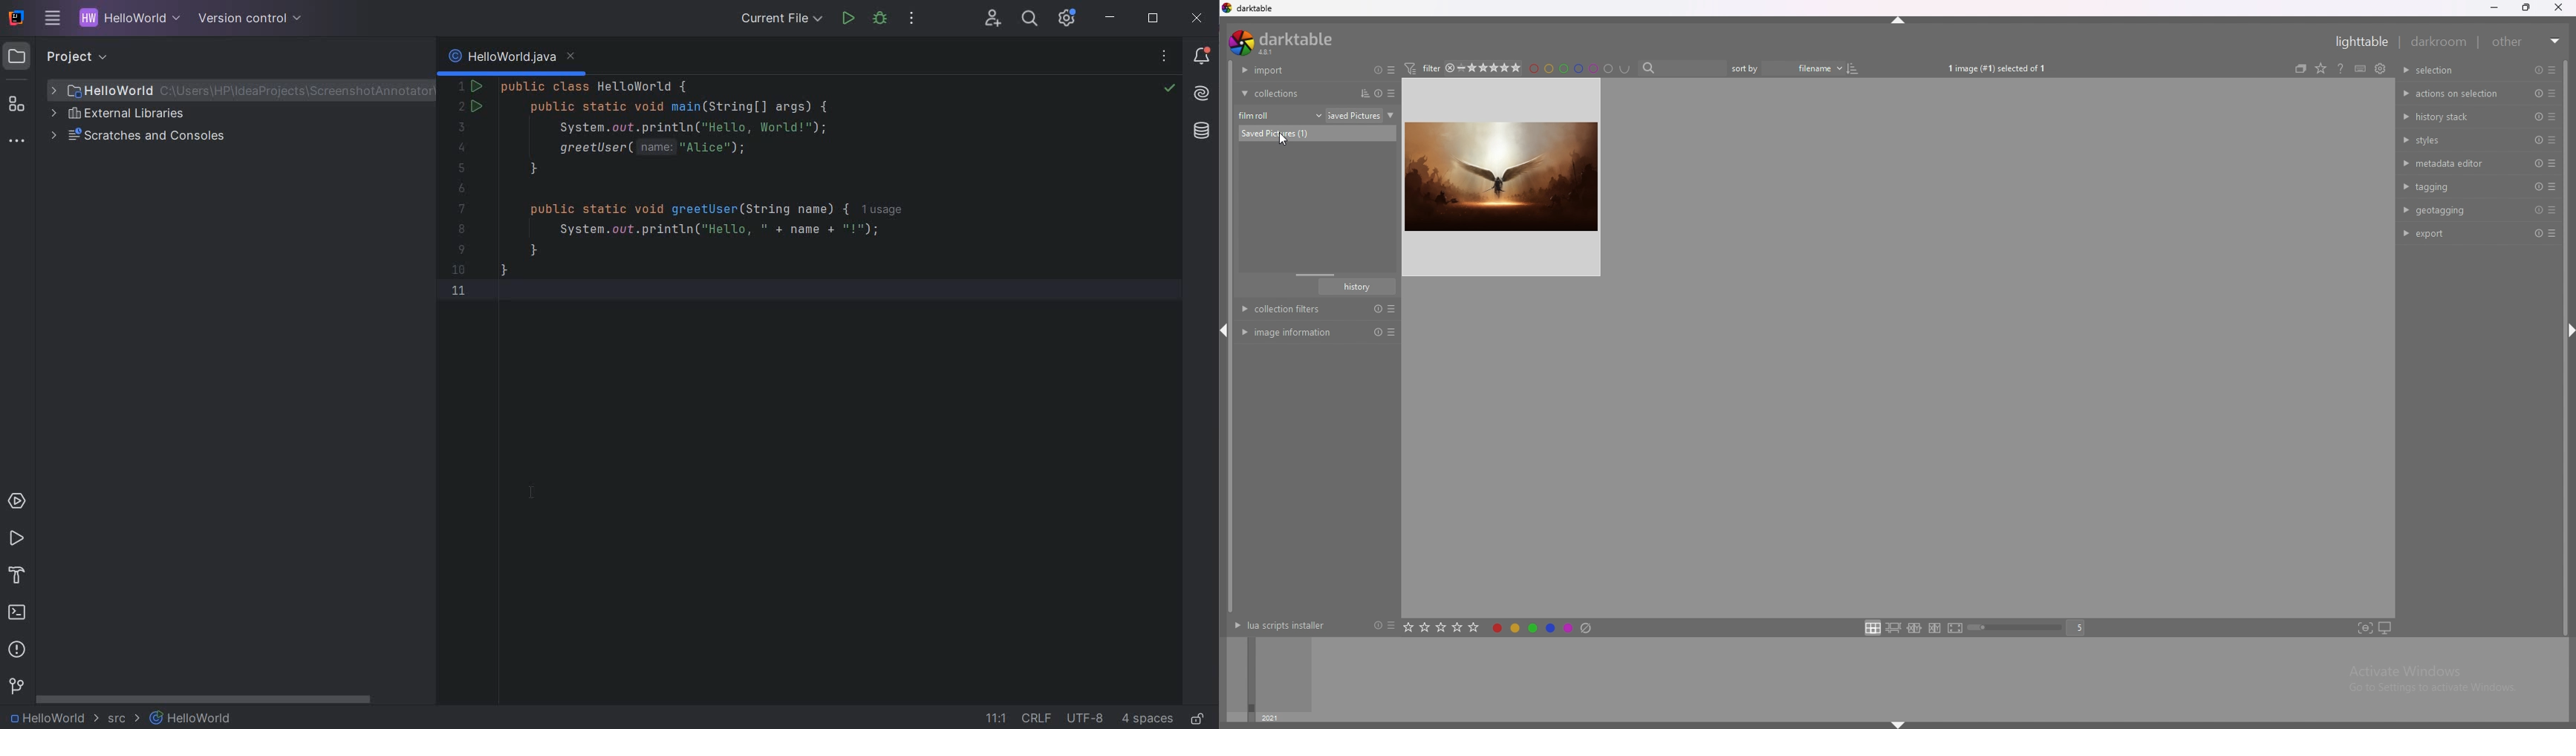 The image size is (2576, 756). I want to click on collapse grouped images, so click(2317, 68).